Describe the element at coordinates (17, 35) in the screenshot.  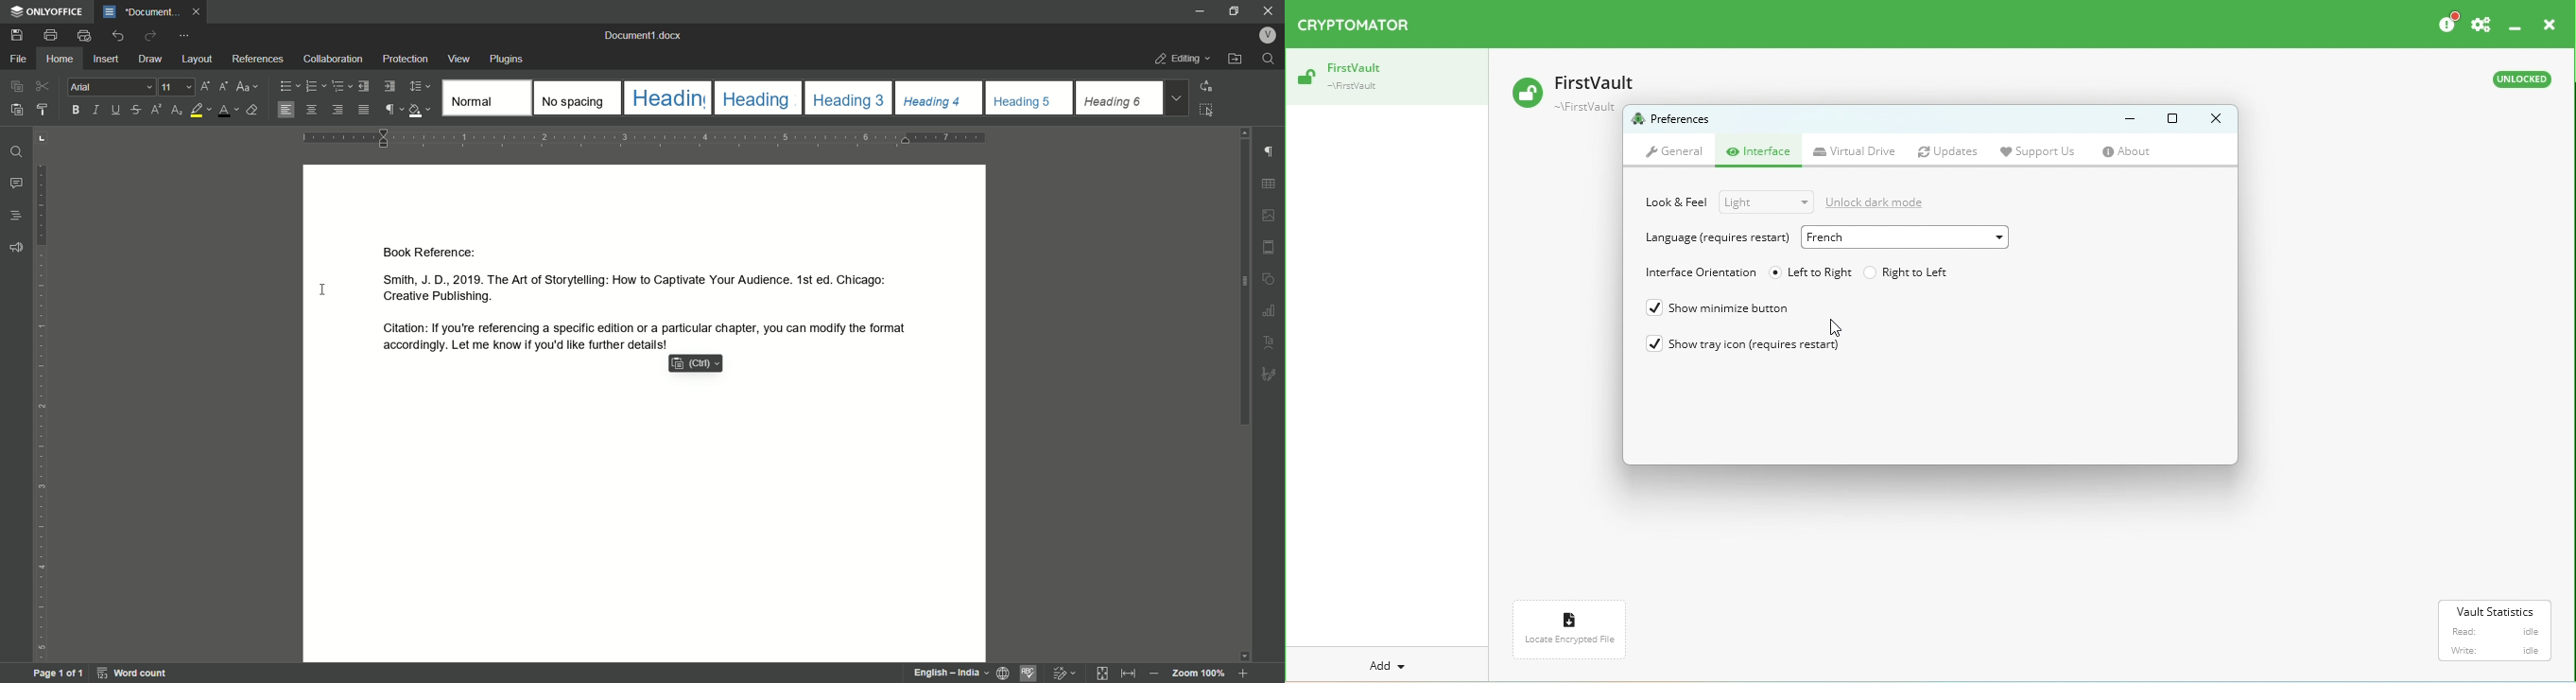
I see `save` at that location.